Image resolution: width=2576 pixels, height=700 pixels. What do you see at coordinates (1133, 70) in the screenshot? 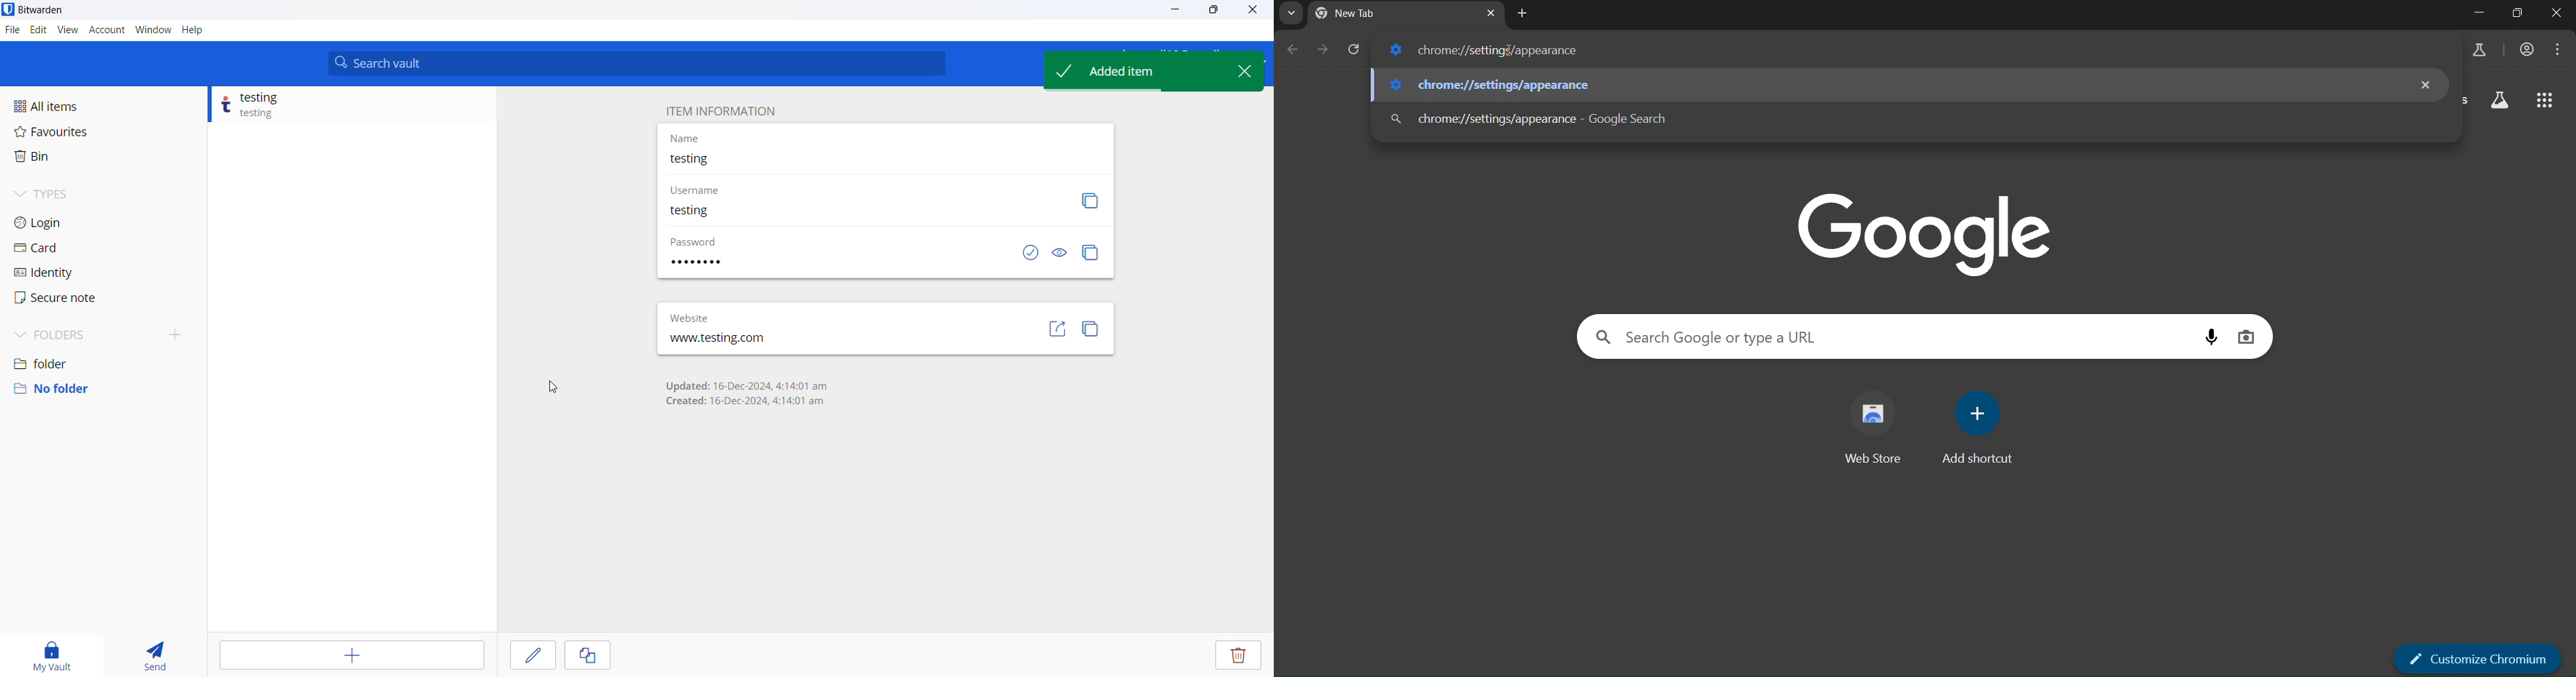
I see `added item popup` at bounding box center [1133, 70].